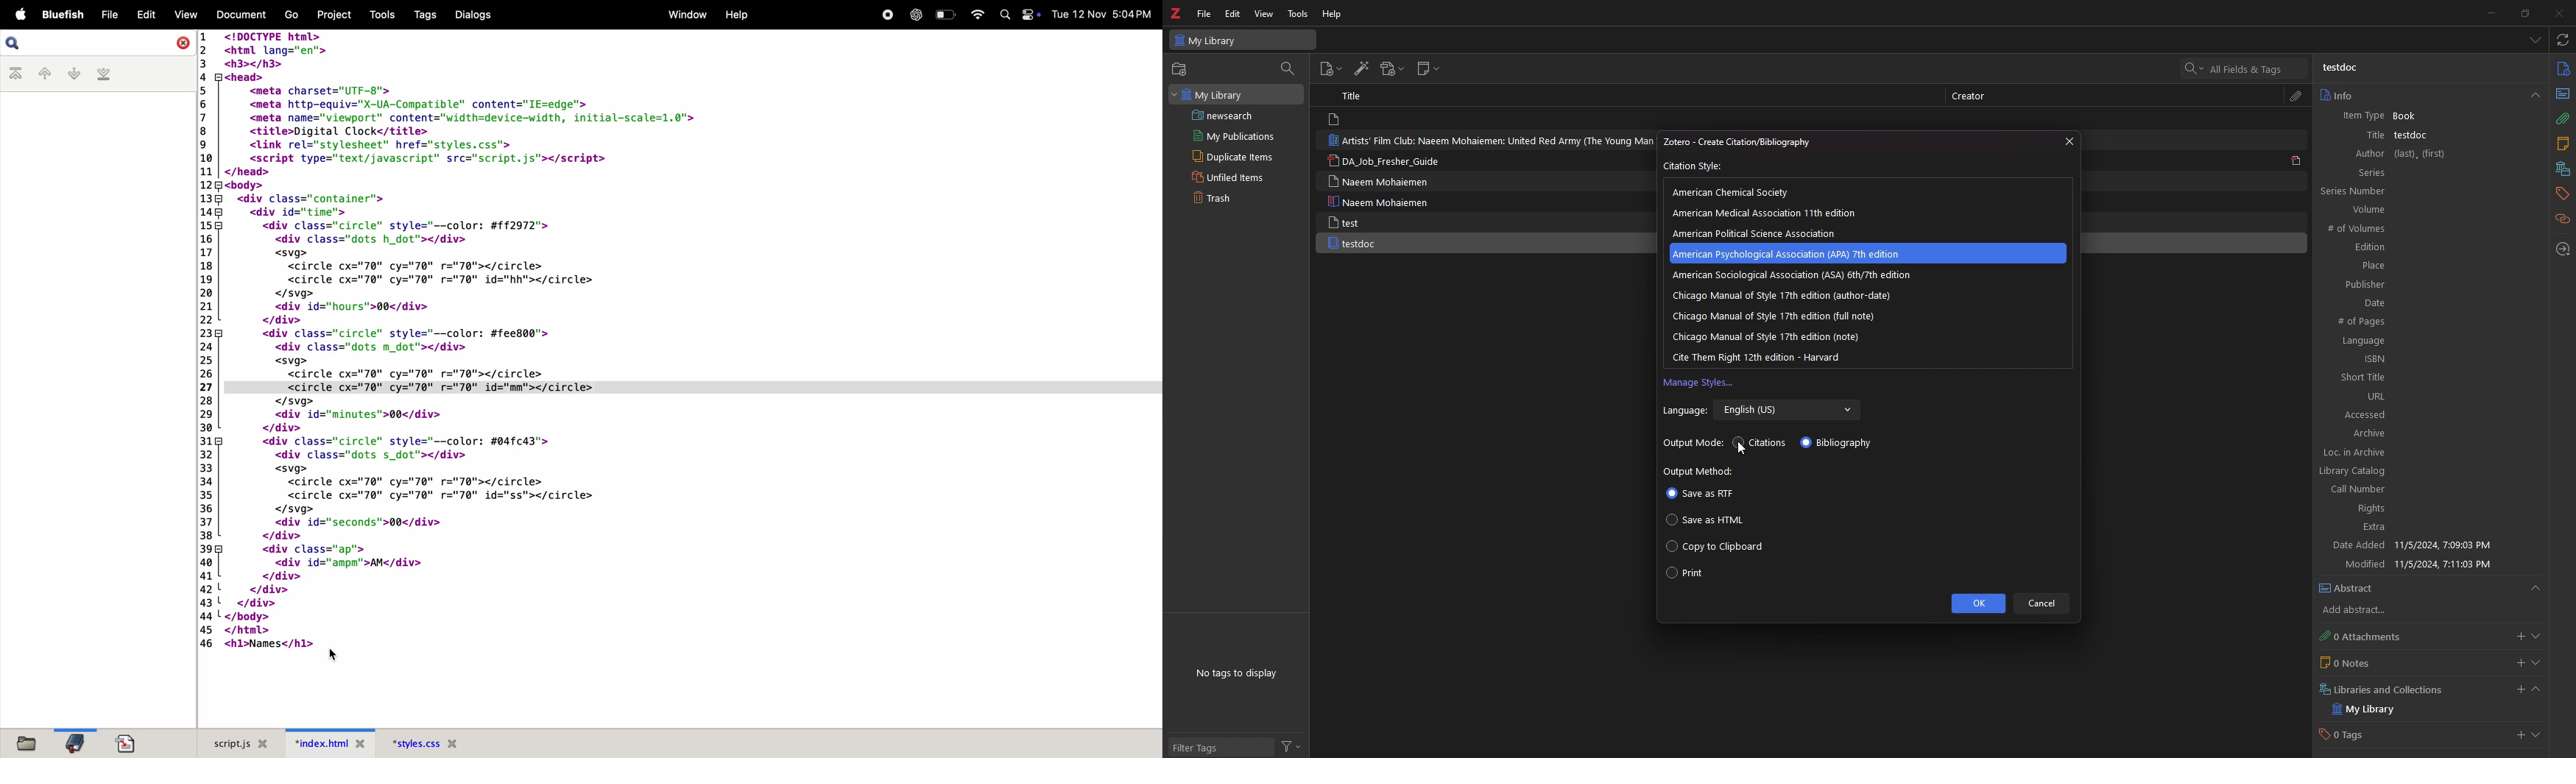  What do you see at coordinates (2561, 194) in the screenshot?
I see `tags` at bounding box center [2561, 194].